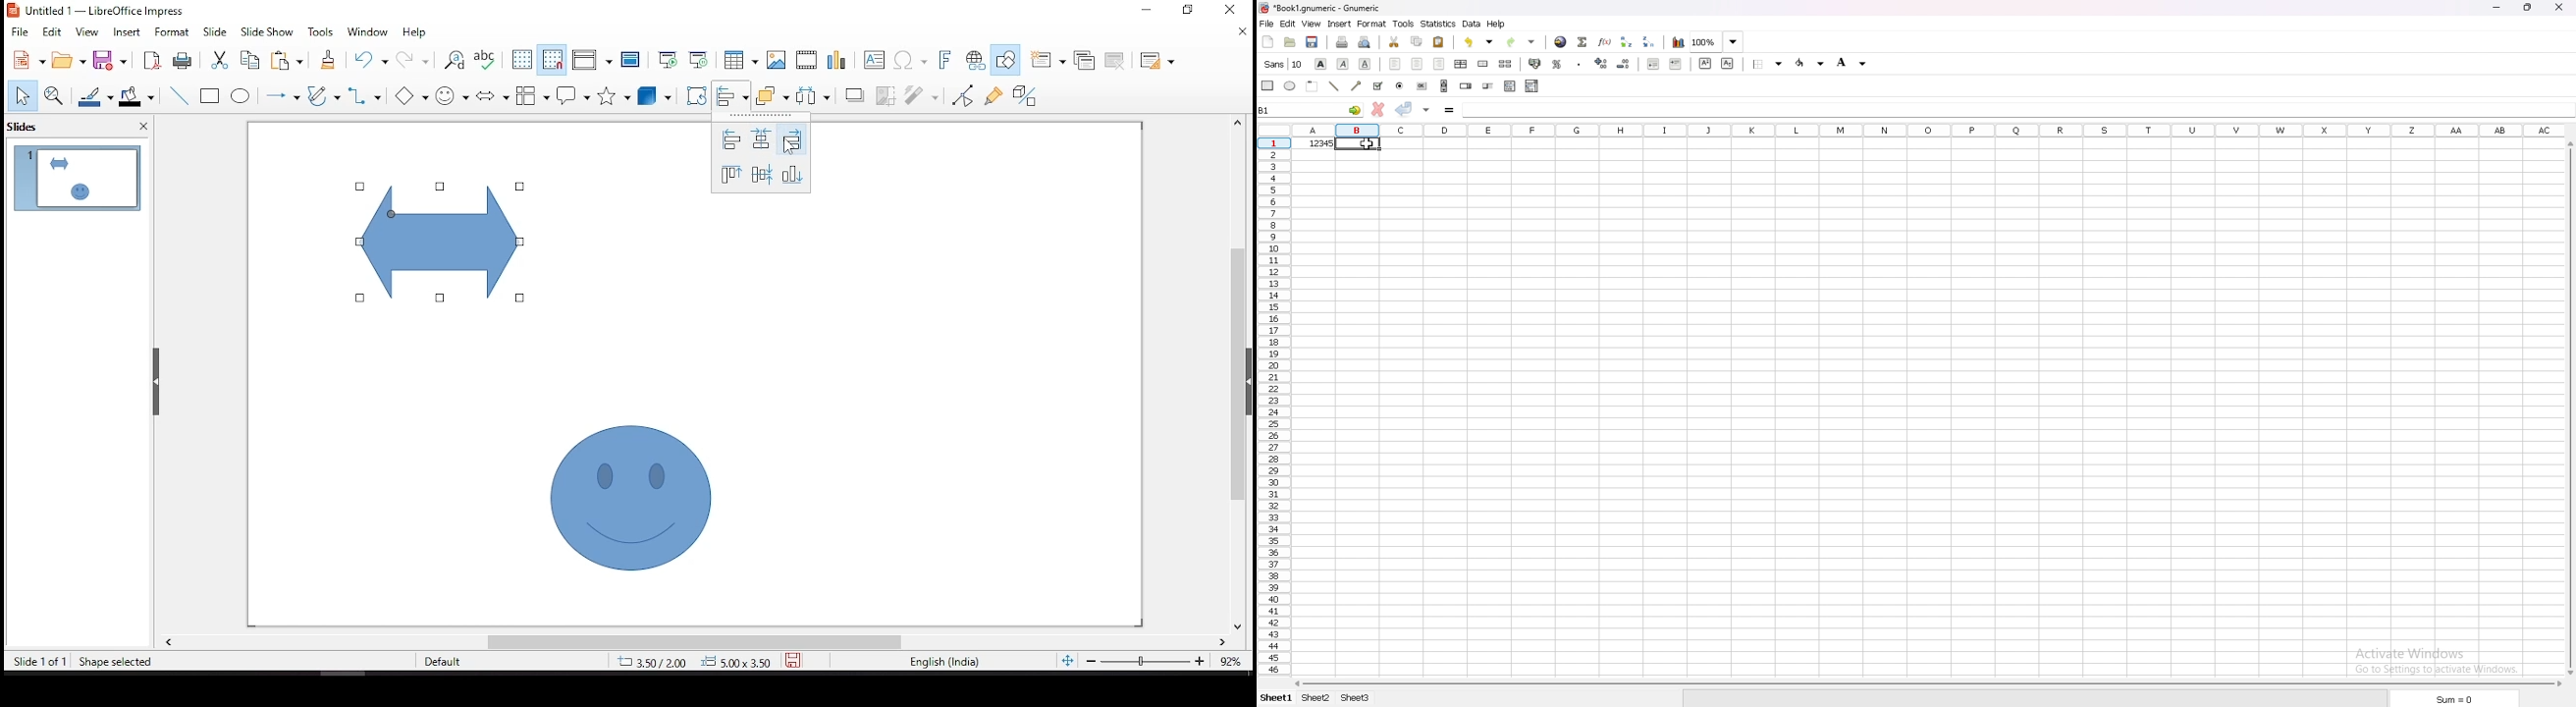 Image resolution: width=2576 pixels, height=728 pixels. What do you see at coordinates (89, 33) in the screenshot?
I see `view` at bounding box center [89, 33].